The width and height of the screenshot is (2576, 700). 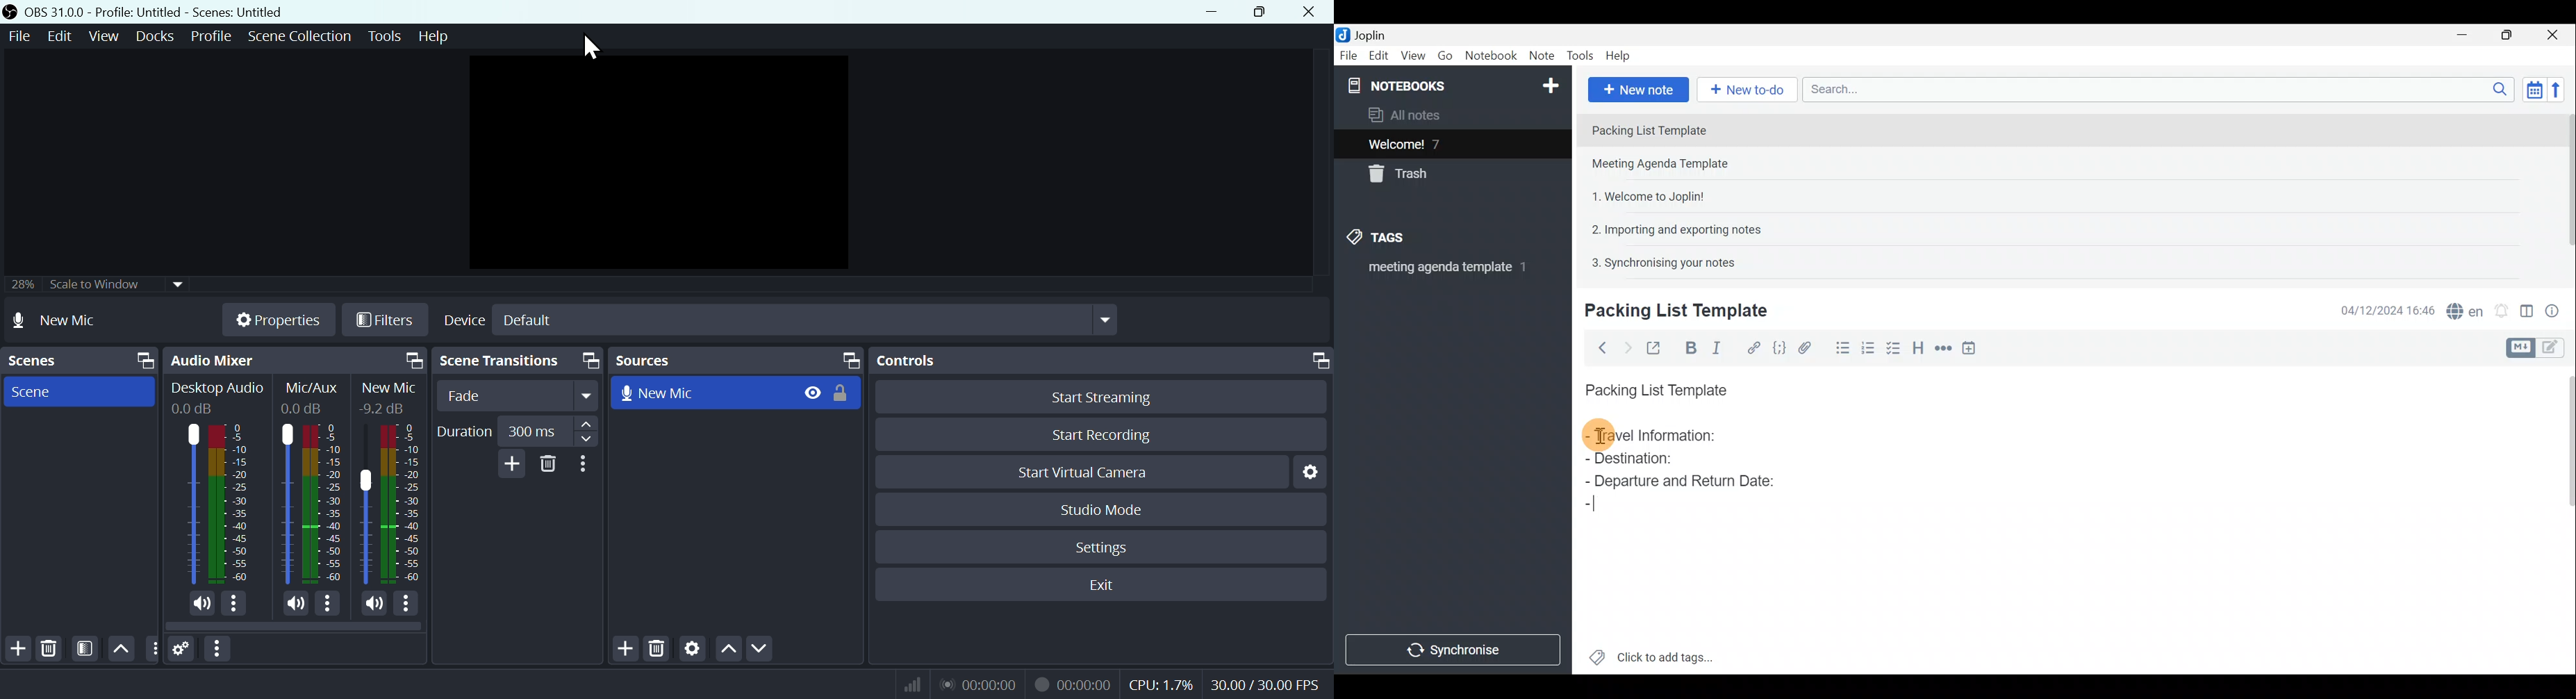 What do you see at coordinates (586, 464) in the screenshot?
I see `More options` at bounding box center [586, 464].